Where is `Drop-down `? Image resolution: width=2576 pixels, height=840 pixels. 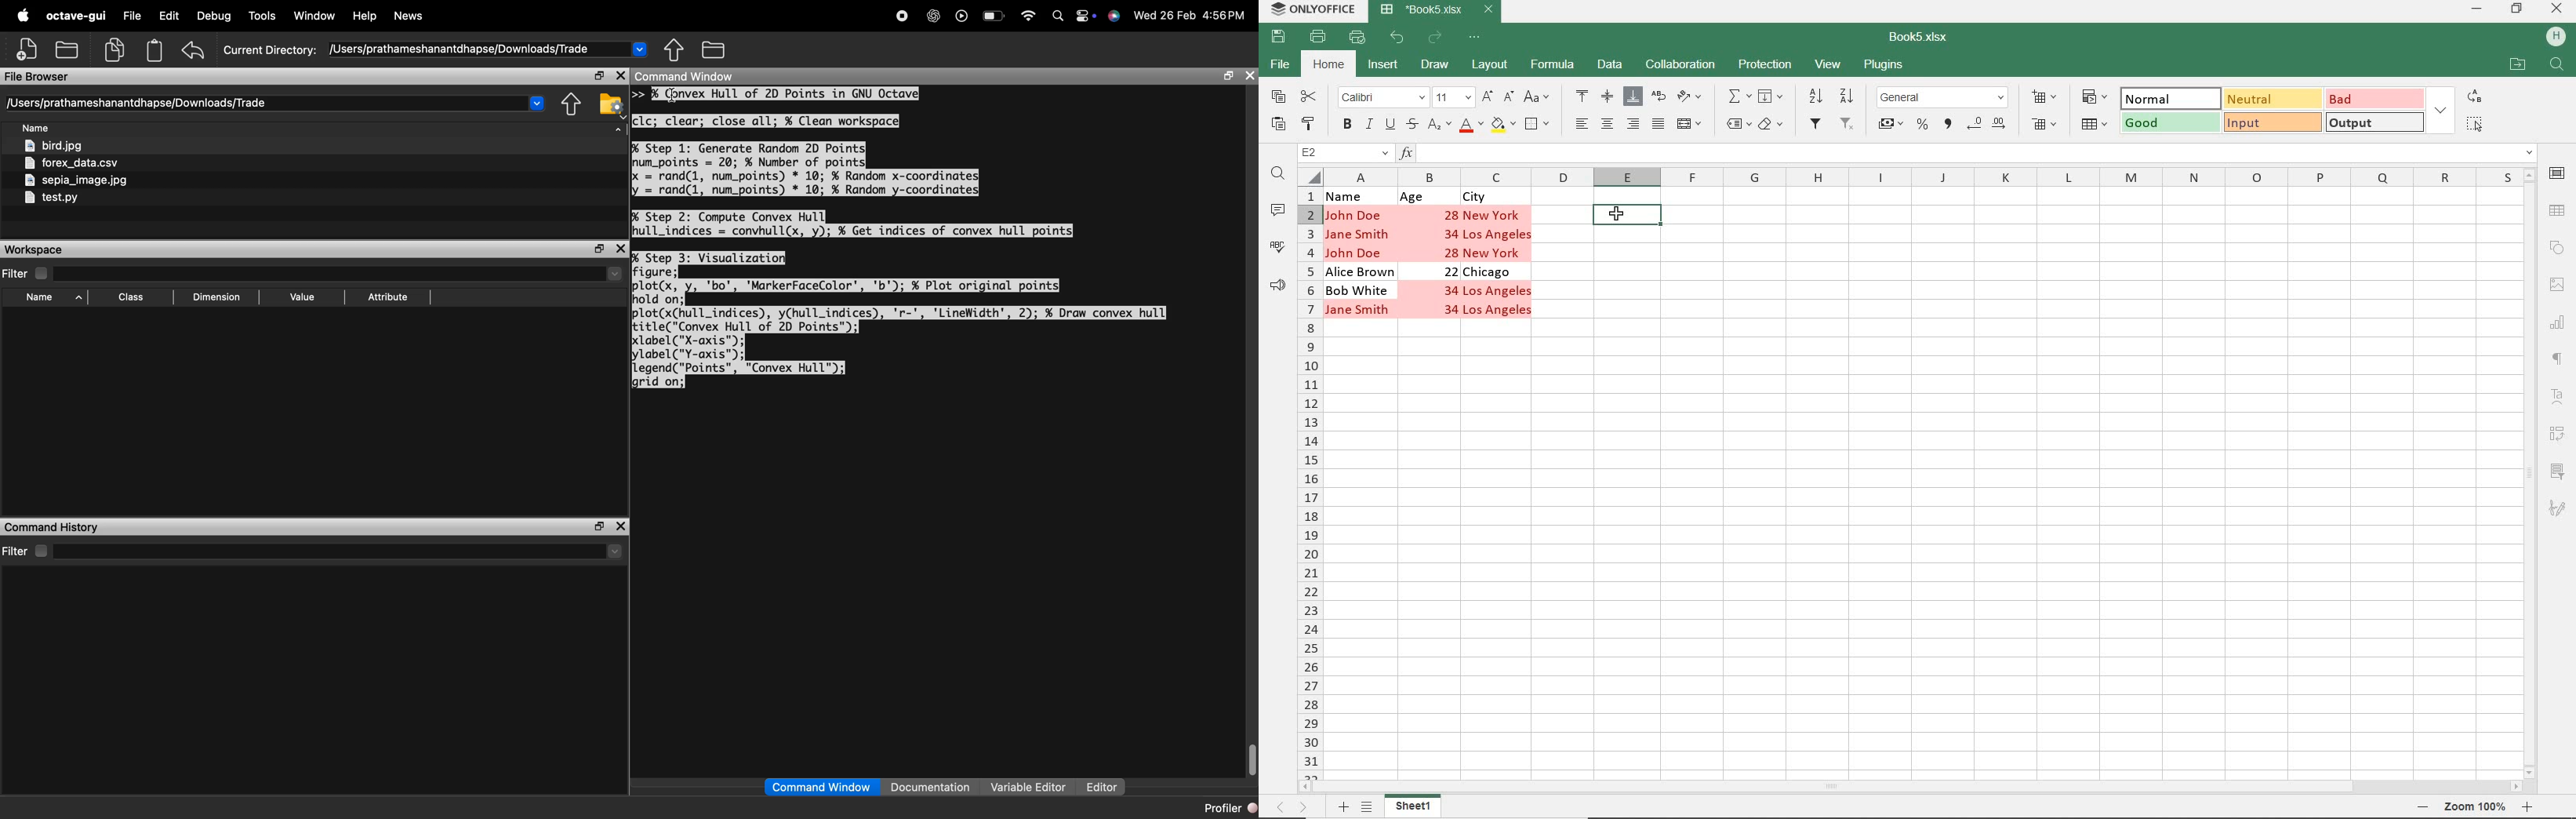
Drop-down  is located at coordinates (641, 48).